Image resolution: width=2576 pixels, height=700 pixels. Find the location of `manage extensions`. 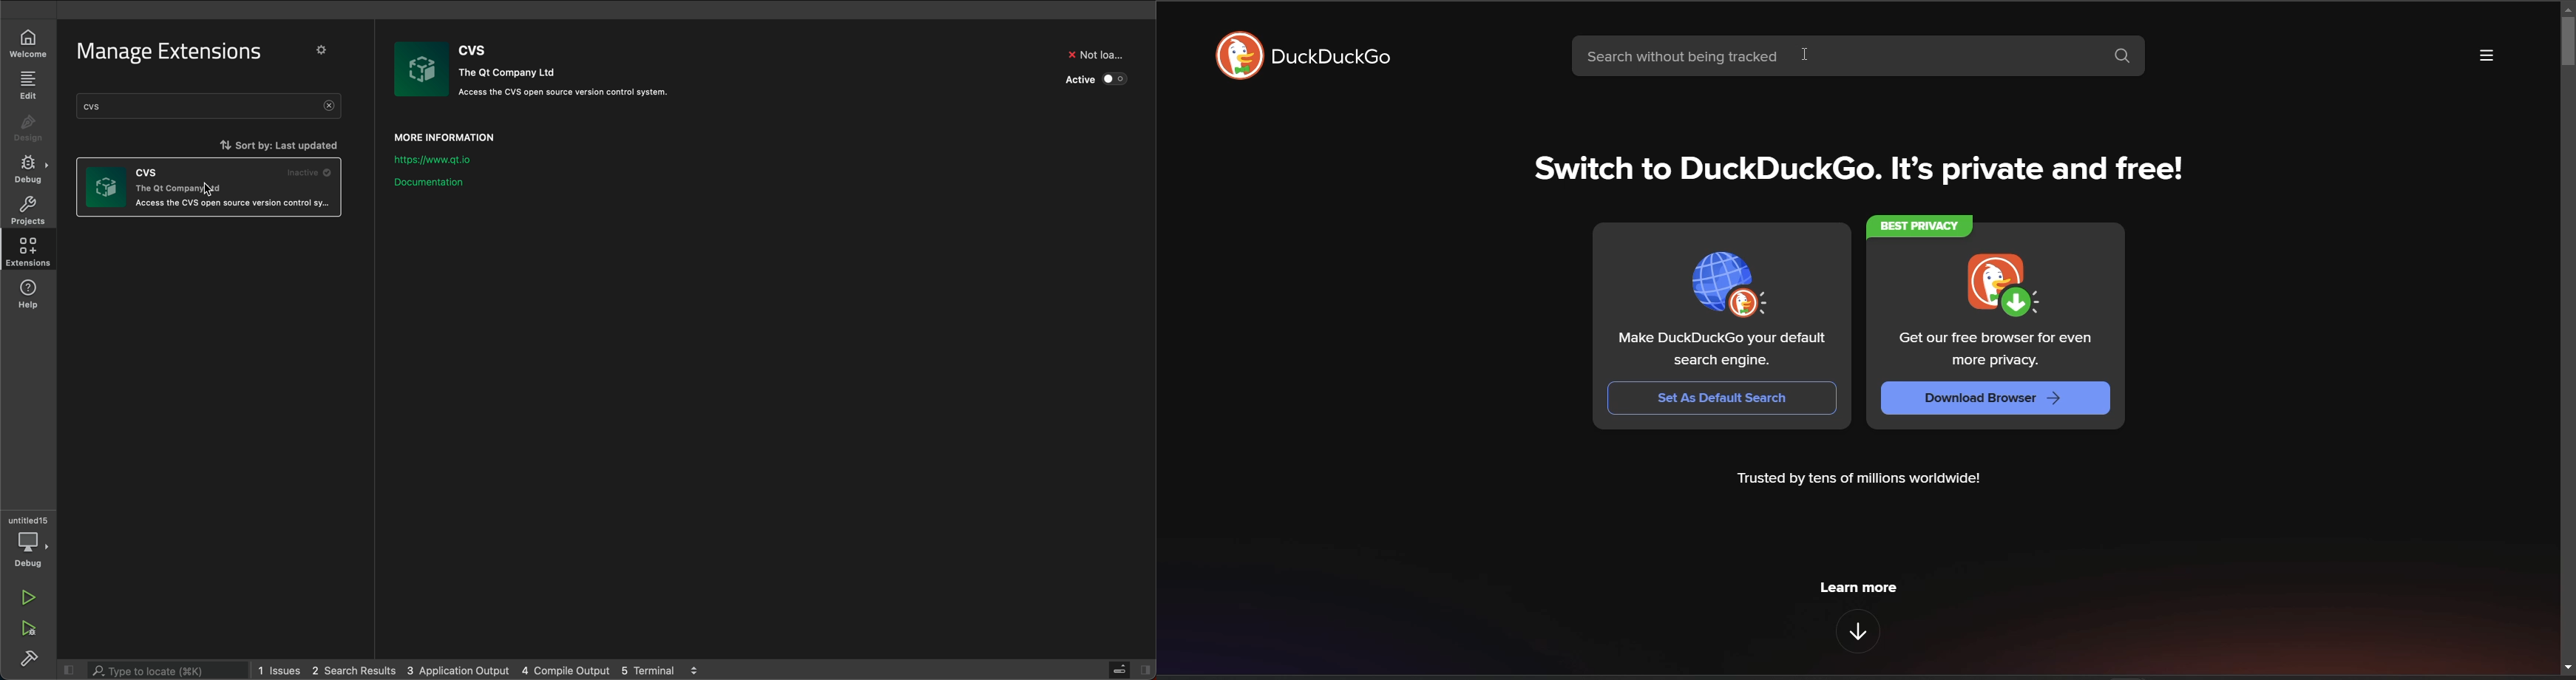

manage extensions is located at coordinates (179, 52).